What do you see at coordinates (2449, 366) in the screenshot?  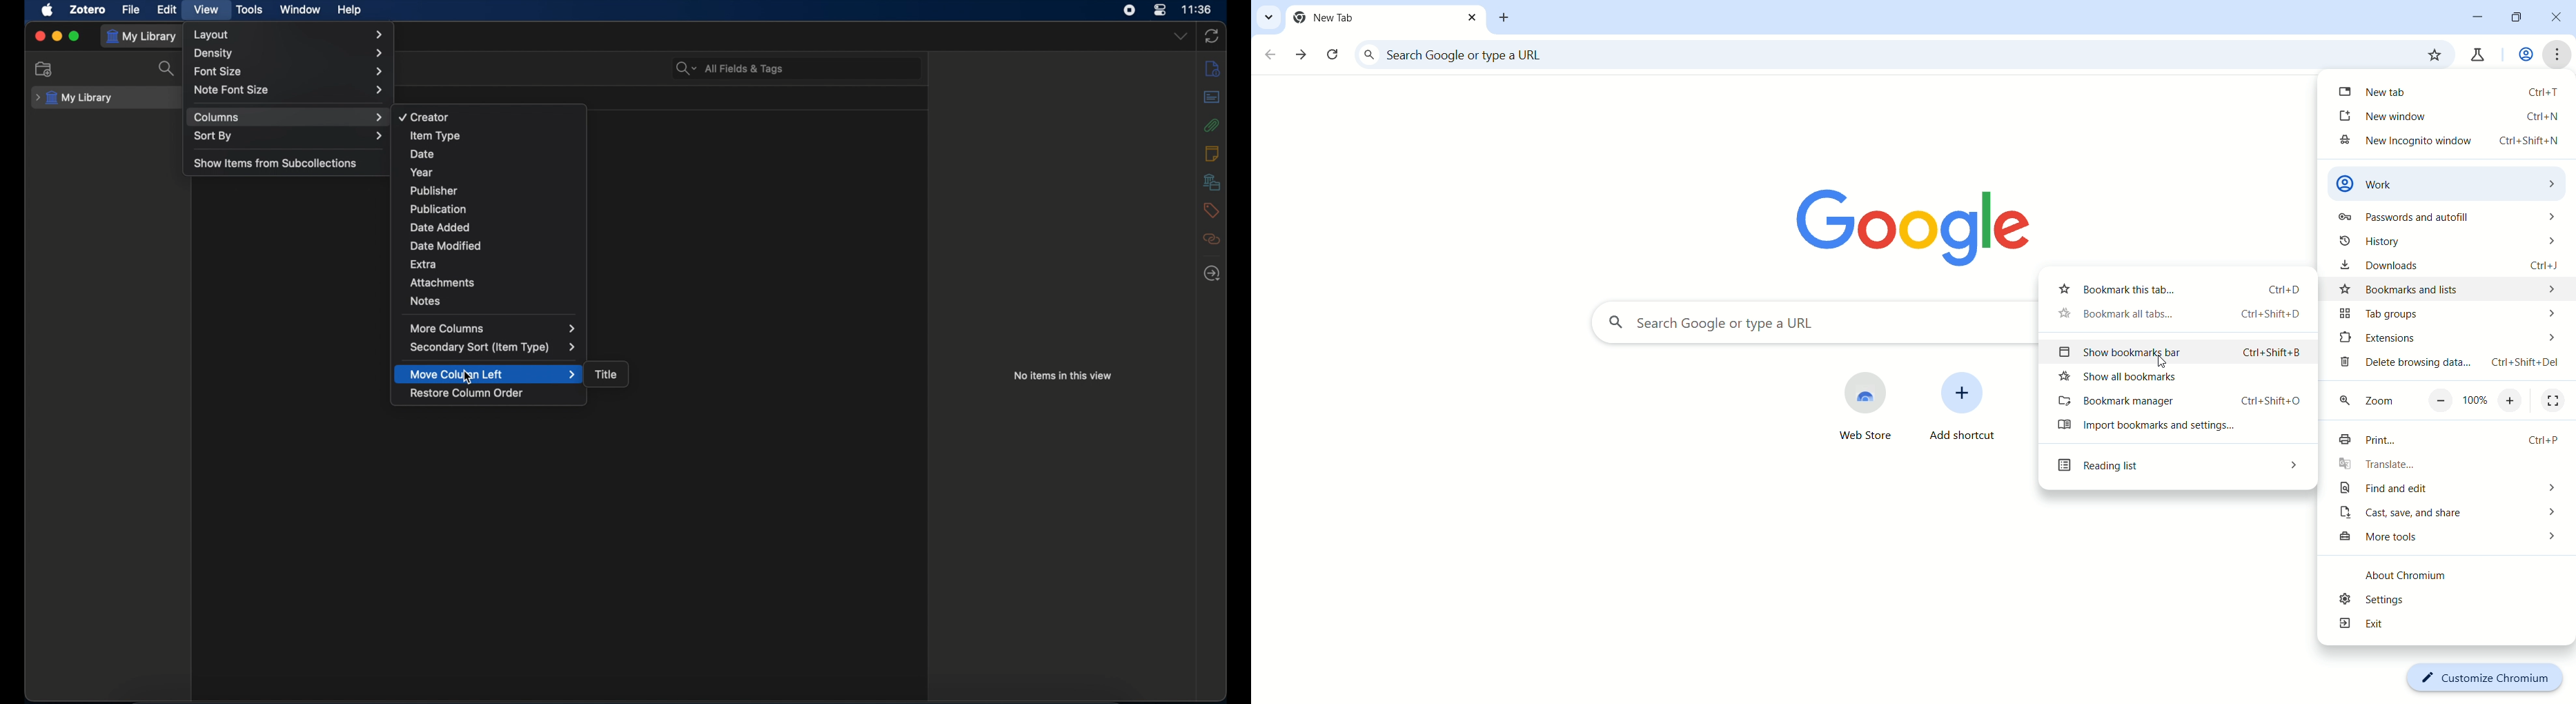 I see `delete browsing data` at bounding box center [2449, 366].